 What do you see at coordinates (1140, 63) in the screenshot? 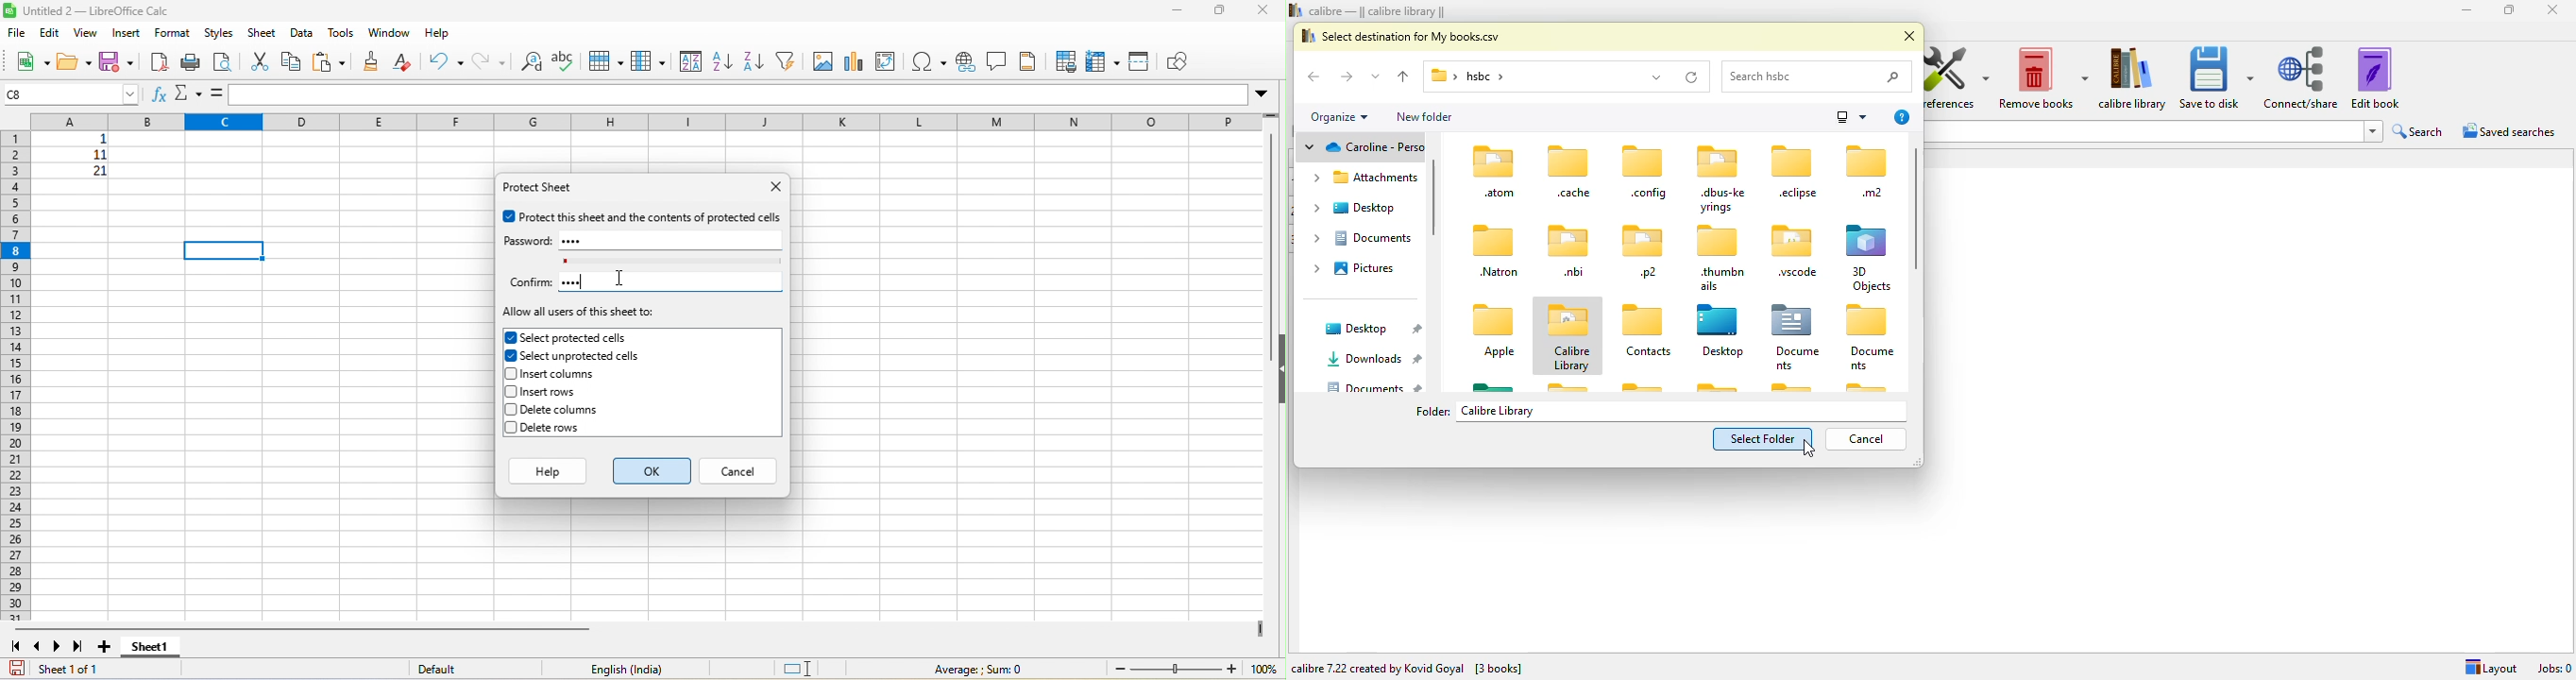
I see `split window` at bounding box center [1140, 63].